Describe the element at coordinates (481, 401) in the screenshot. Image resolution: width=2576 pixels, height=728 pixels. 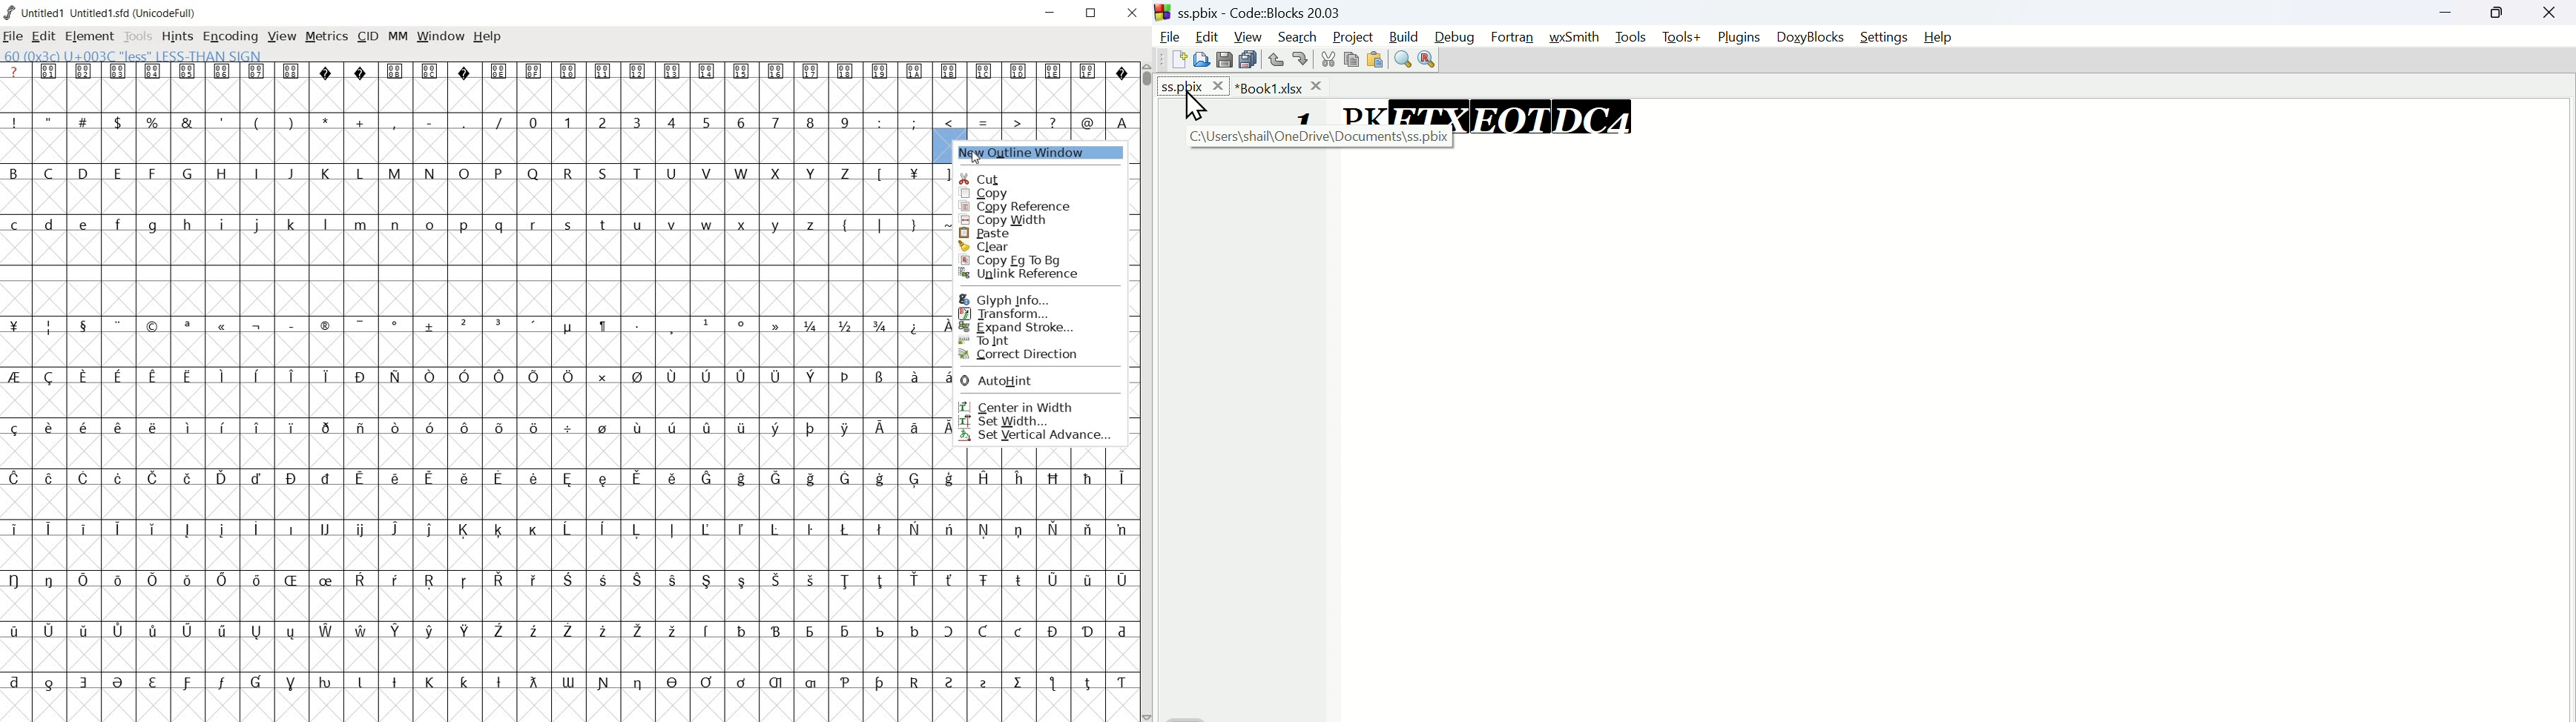
I see `empty cells` at that location.